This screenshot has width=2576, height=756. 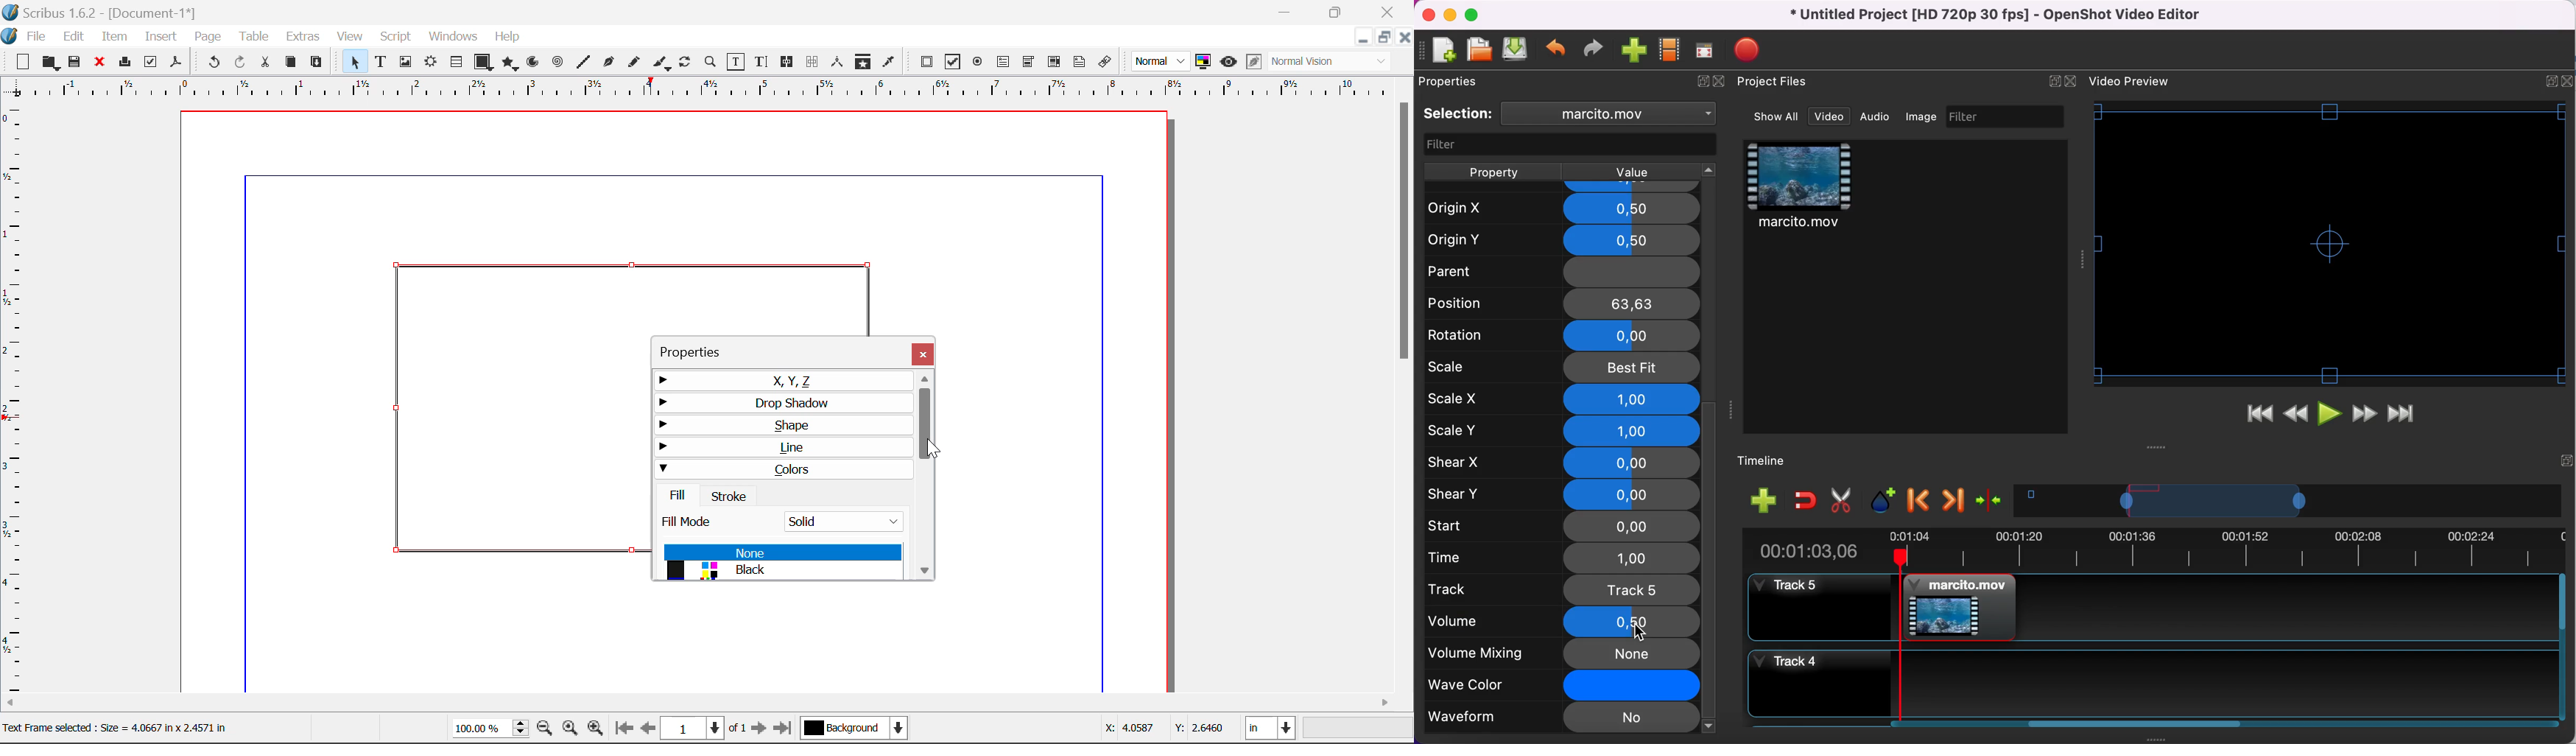 I want to click on Toggle Color Management, so click(x=1205, y=63).